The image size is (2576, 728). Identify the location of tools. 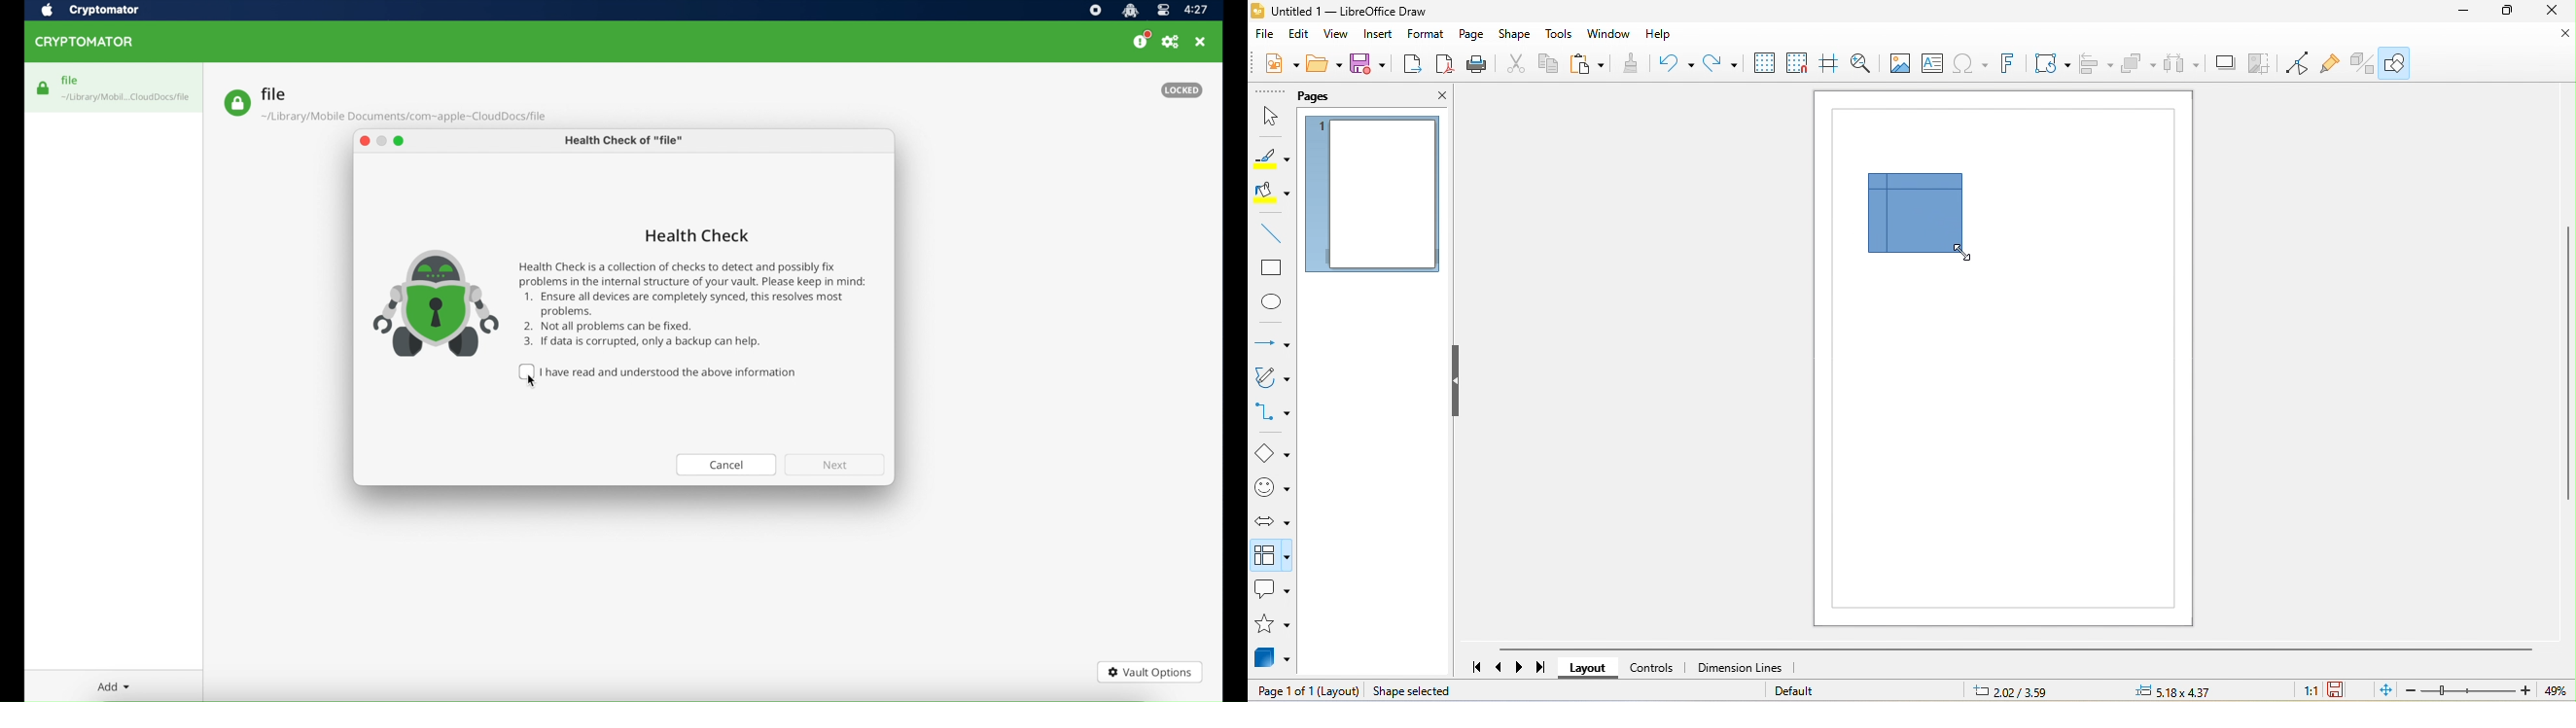
(1562, 37).